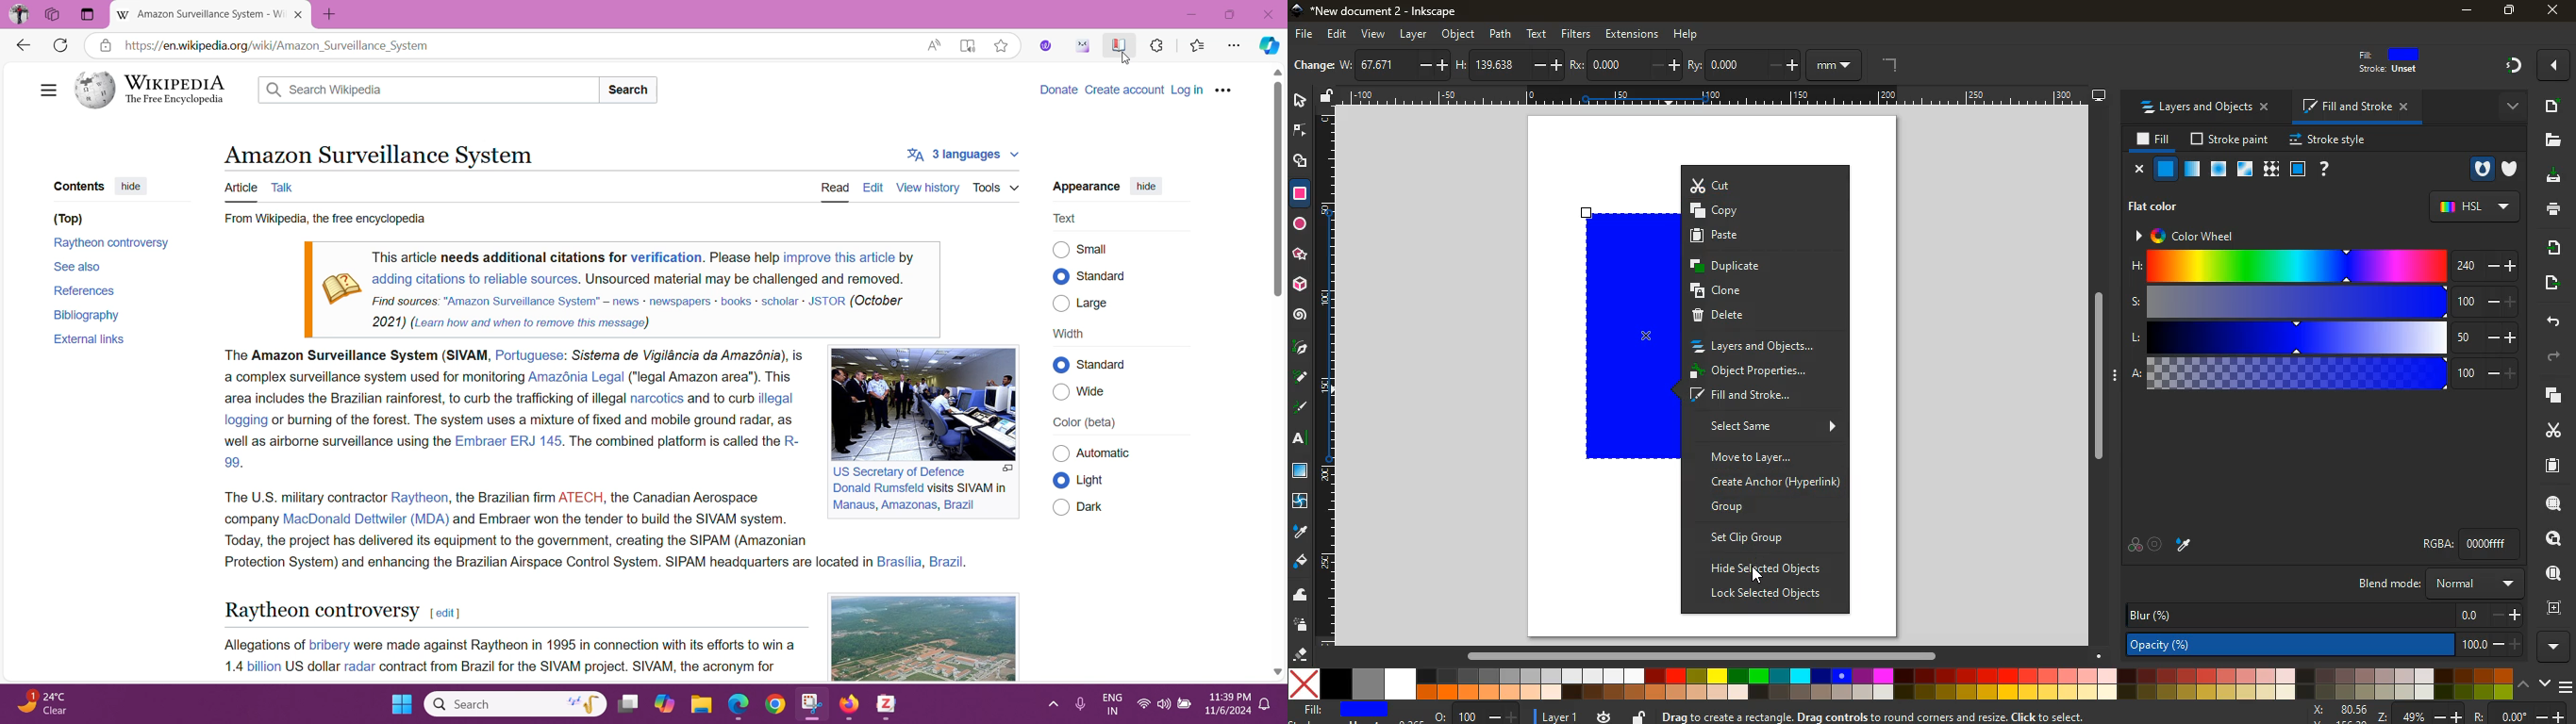 The width and height of the screenshot is (2576, 728). I want to click on = Em 1
~ ' 1 ©) Wide, so click(1097, 395).